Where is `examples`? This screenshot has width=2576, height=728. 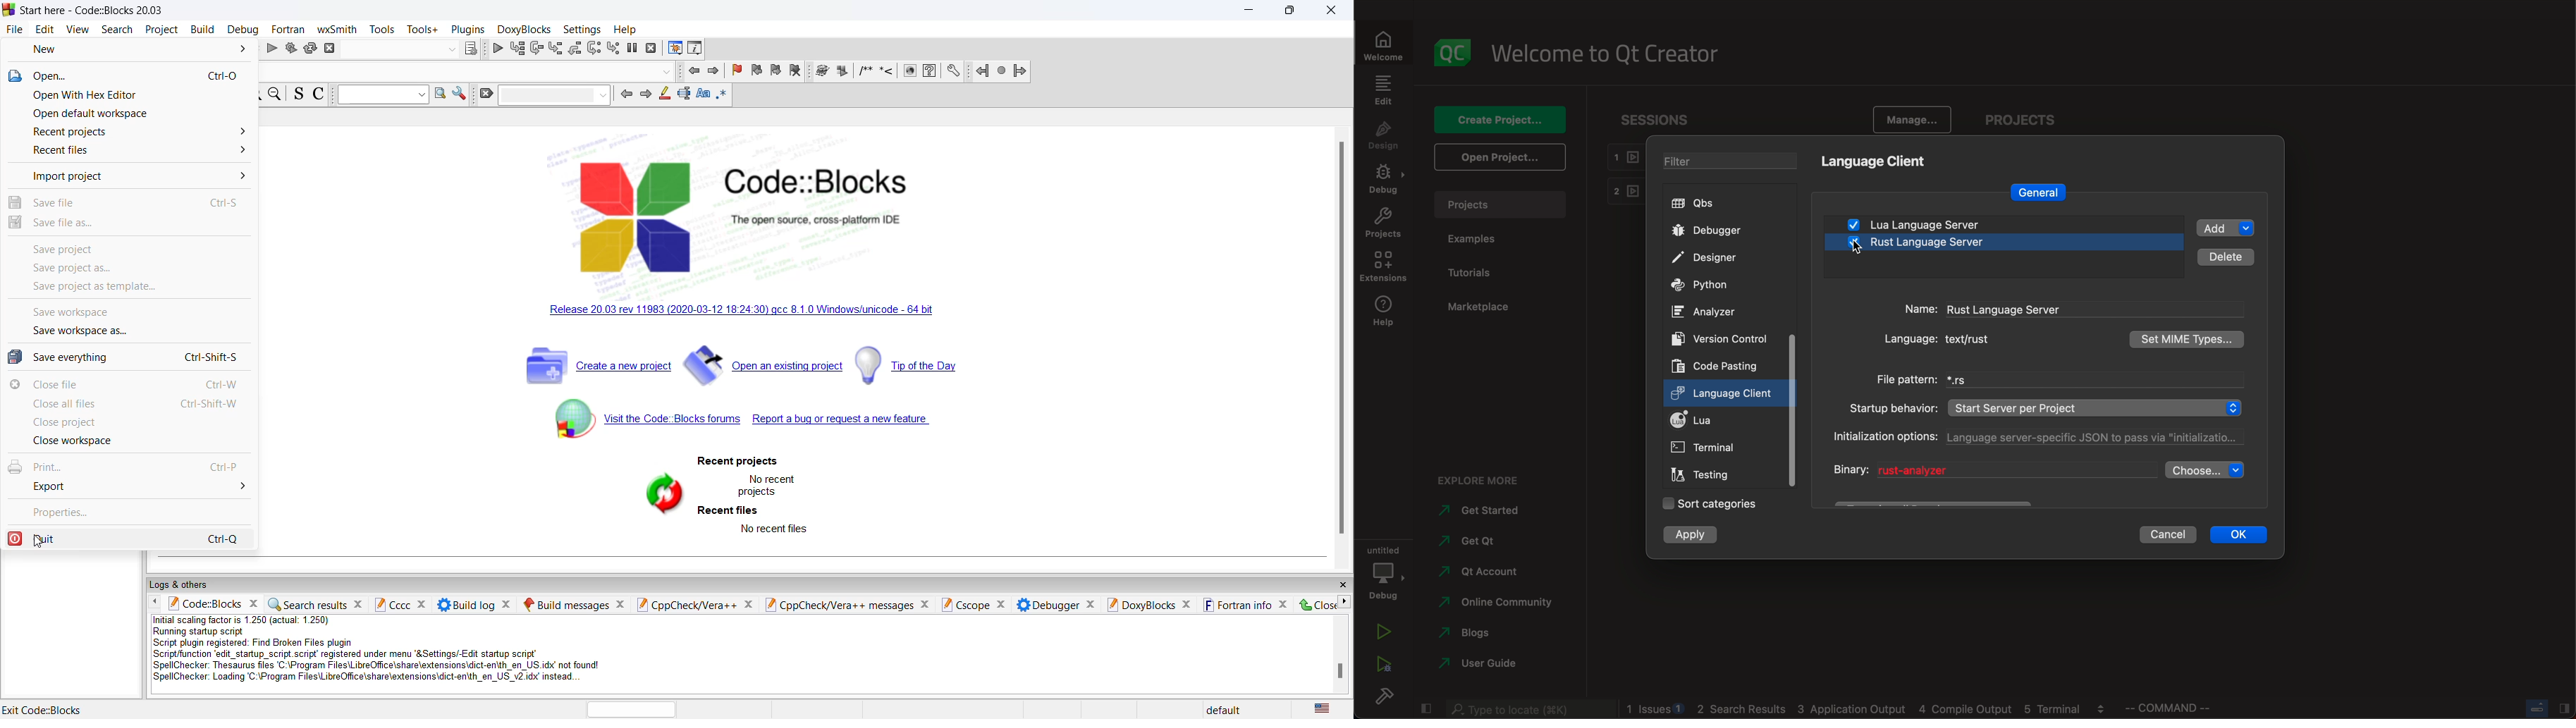
examples is located at coordinates (1481, 239).